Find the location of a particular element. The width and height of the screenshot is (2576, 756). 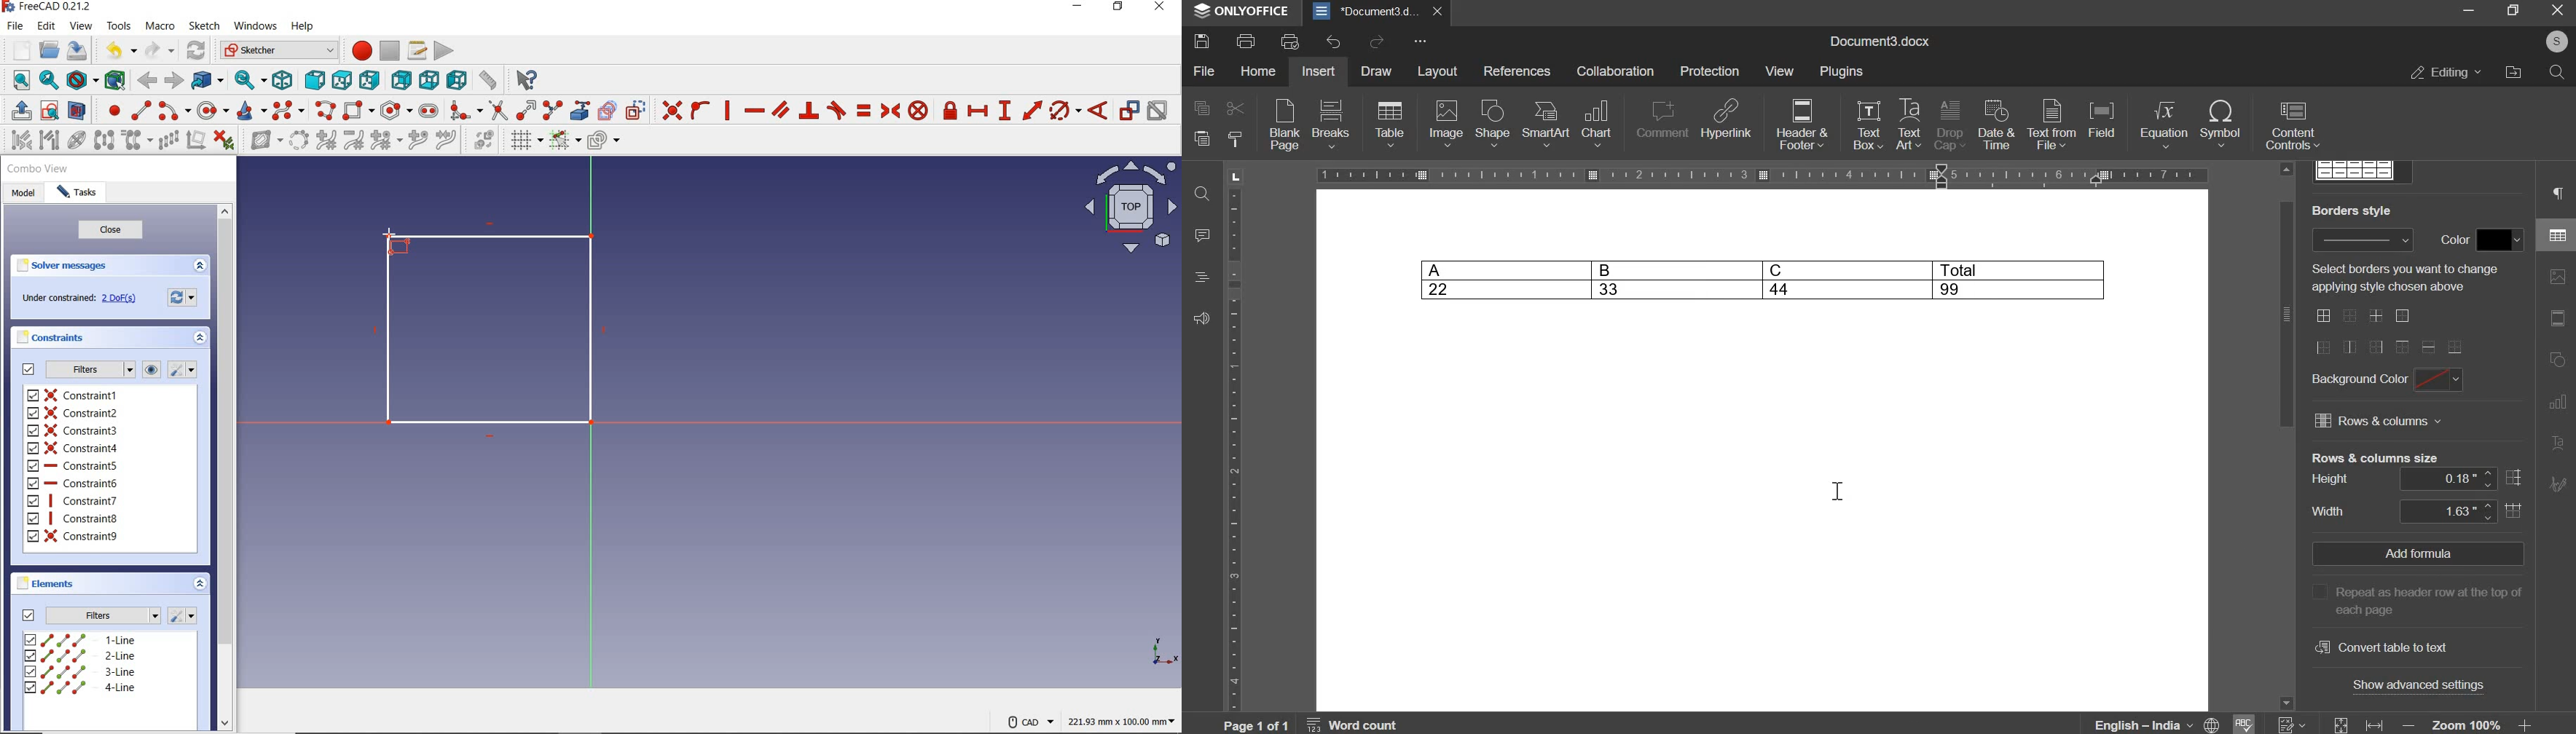

right is located at coordinates (371, 82).